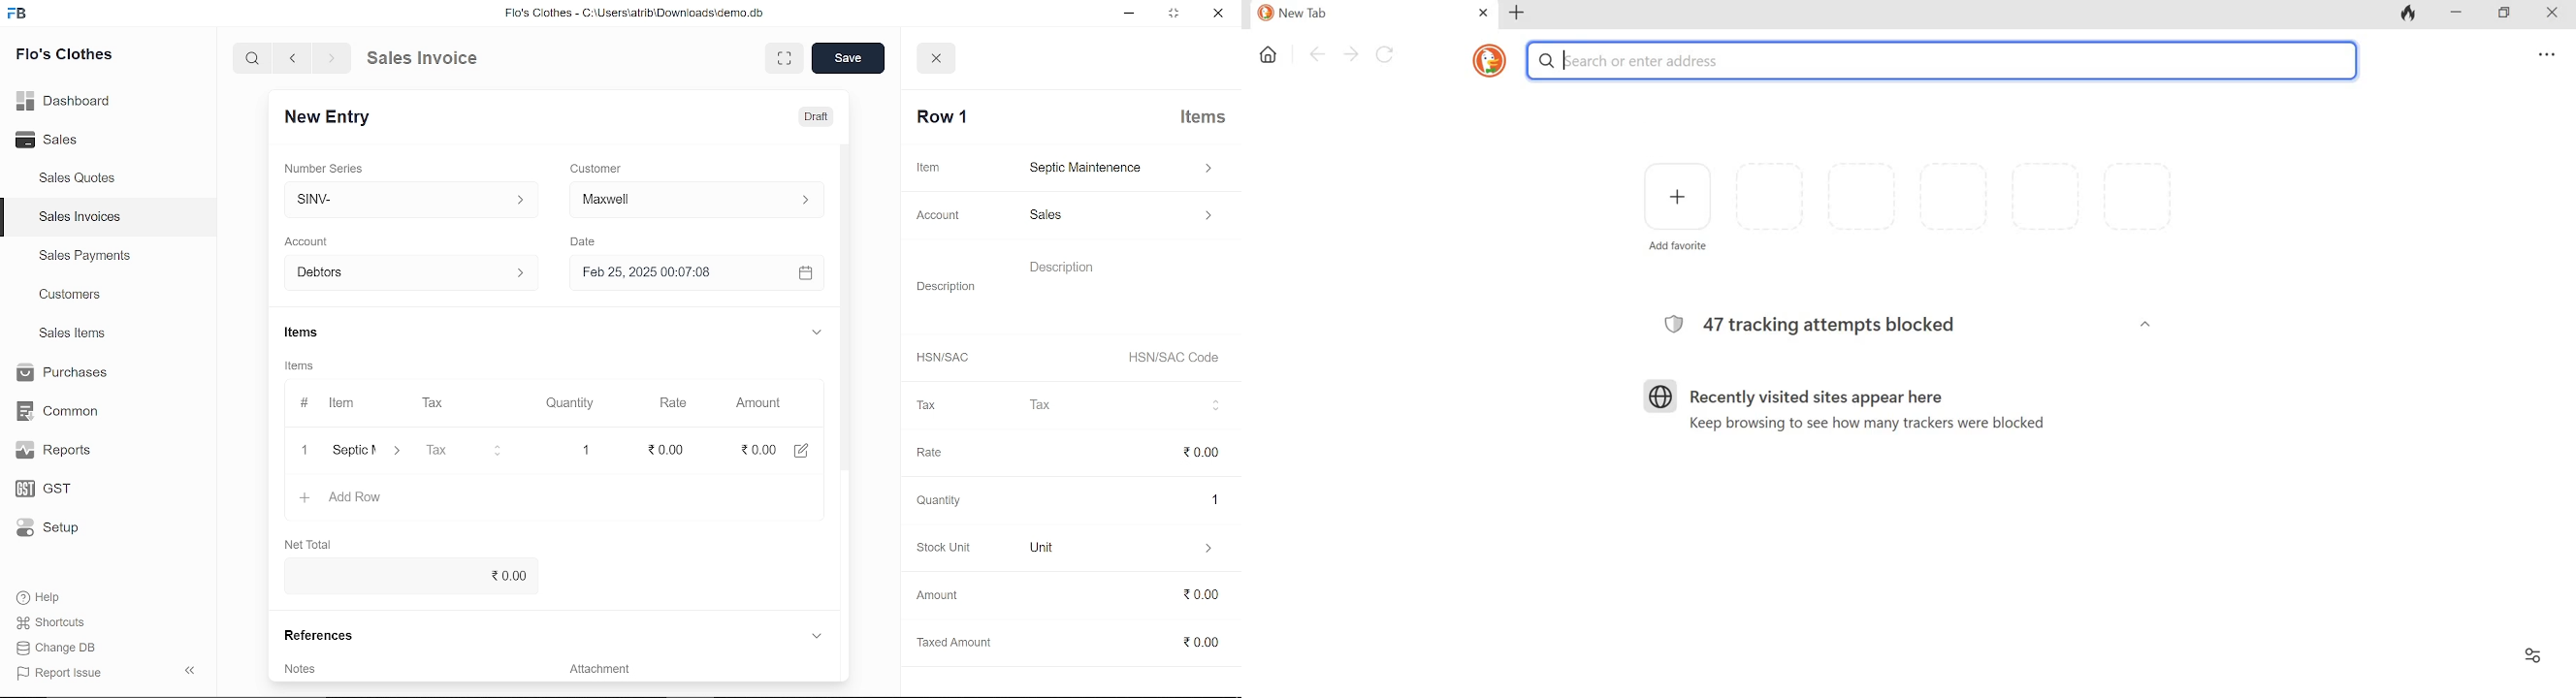  I want to click on save, so click(849, 58).